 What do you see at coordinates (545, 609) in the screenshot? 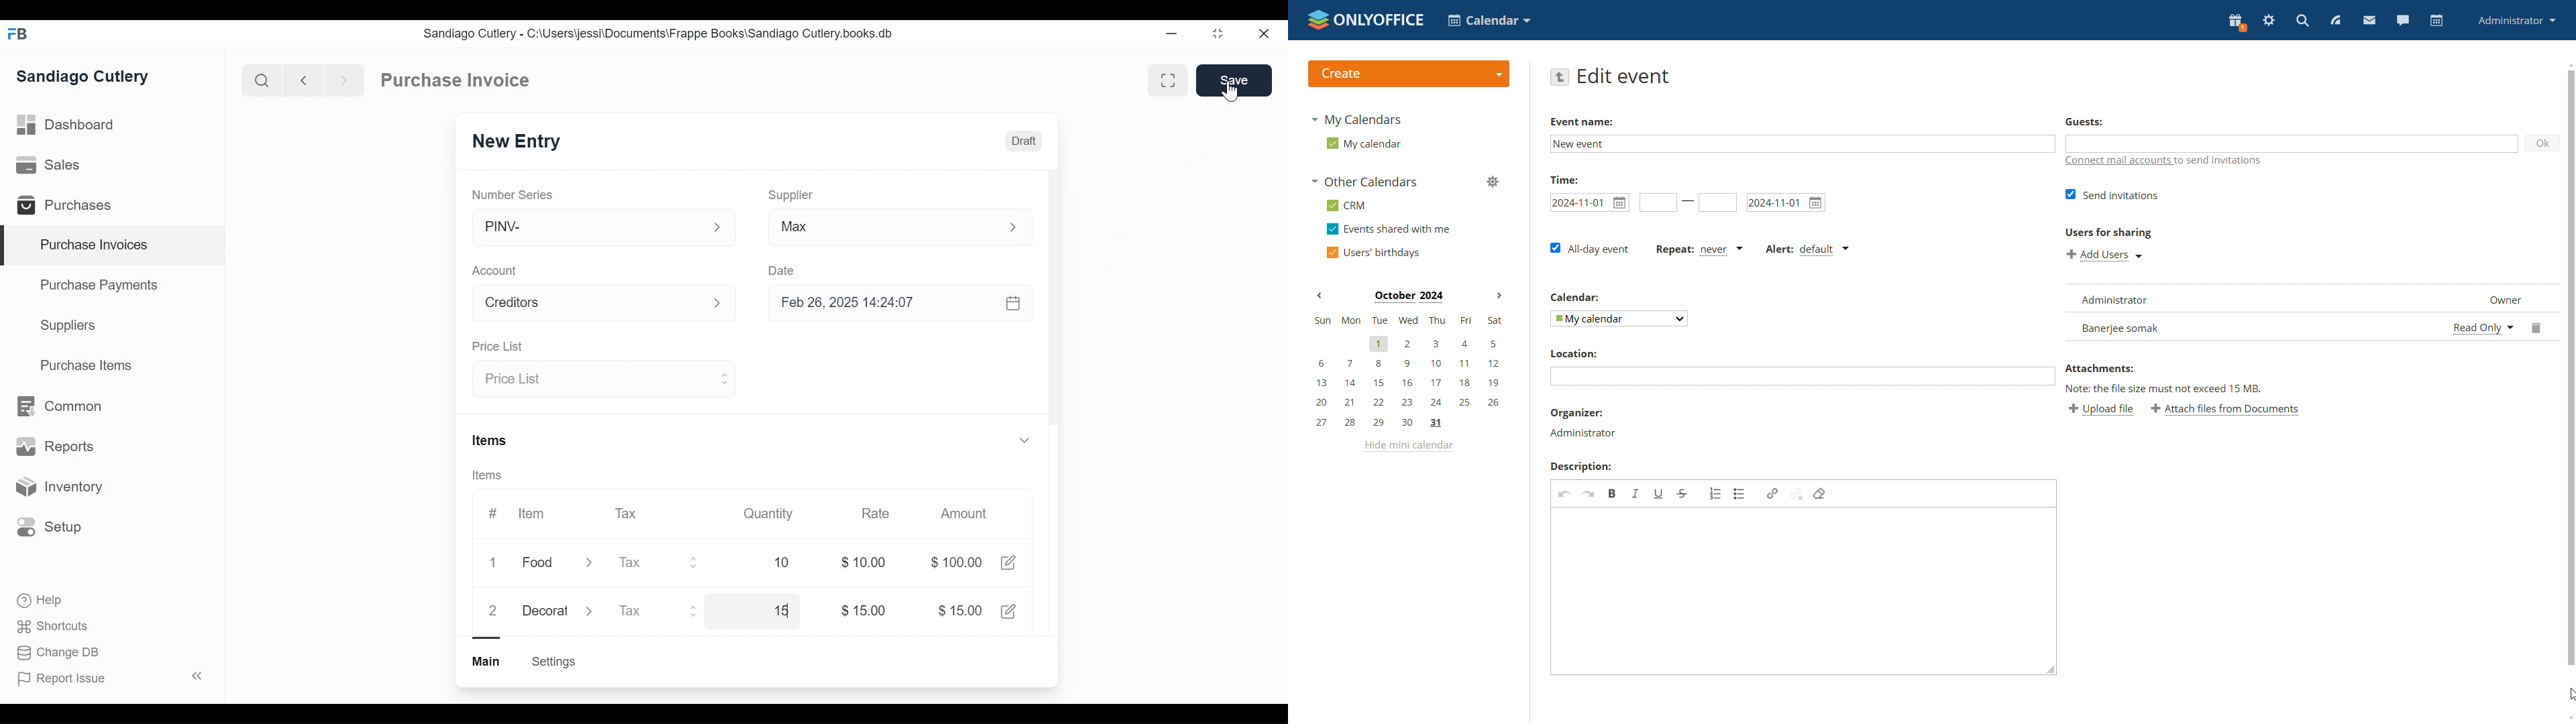
I see `Decorat` at bounding box center [545, 609].